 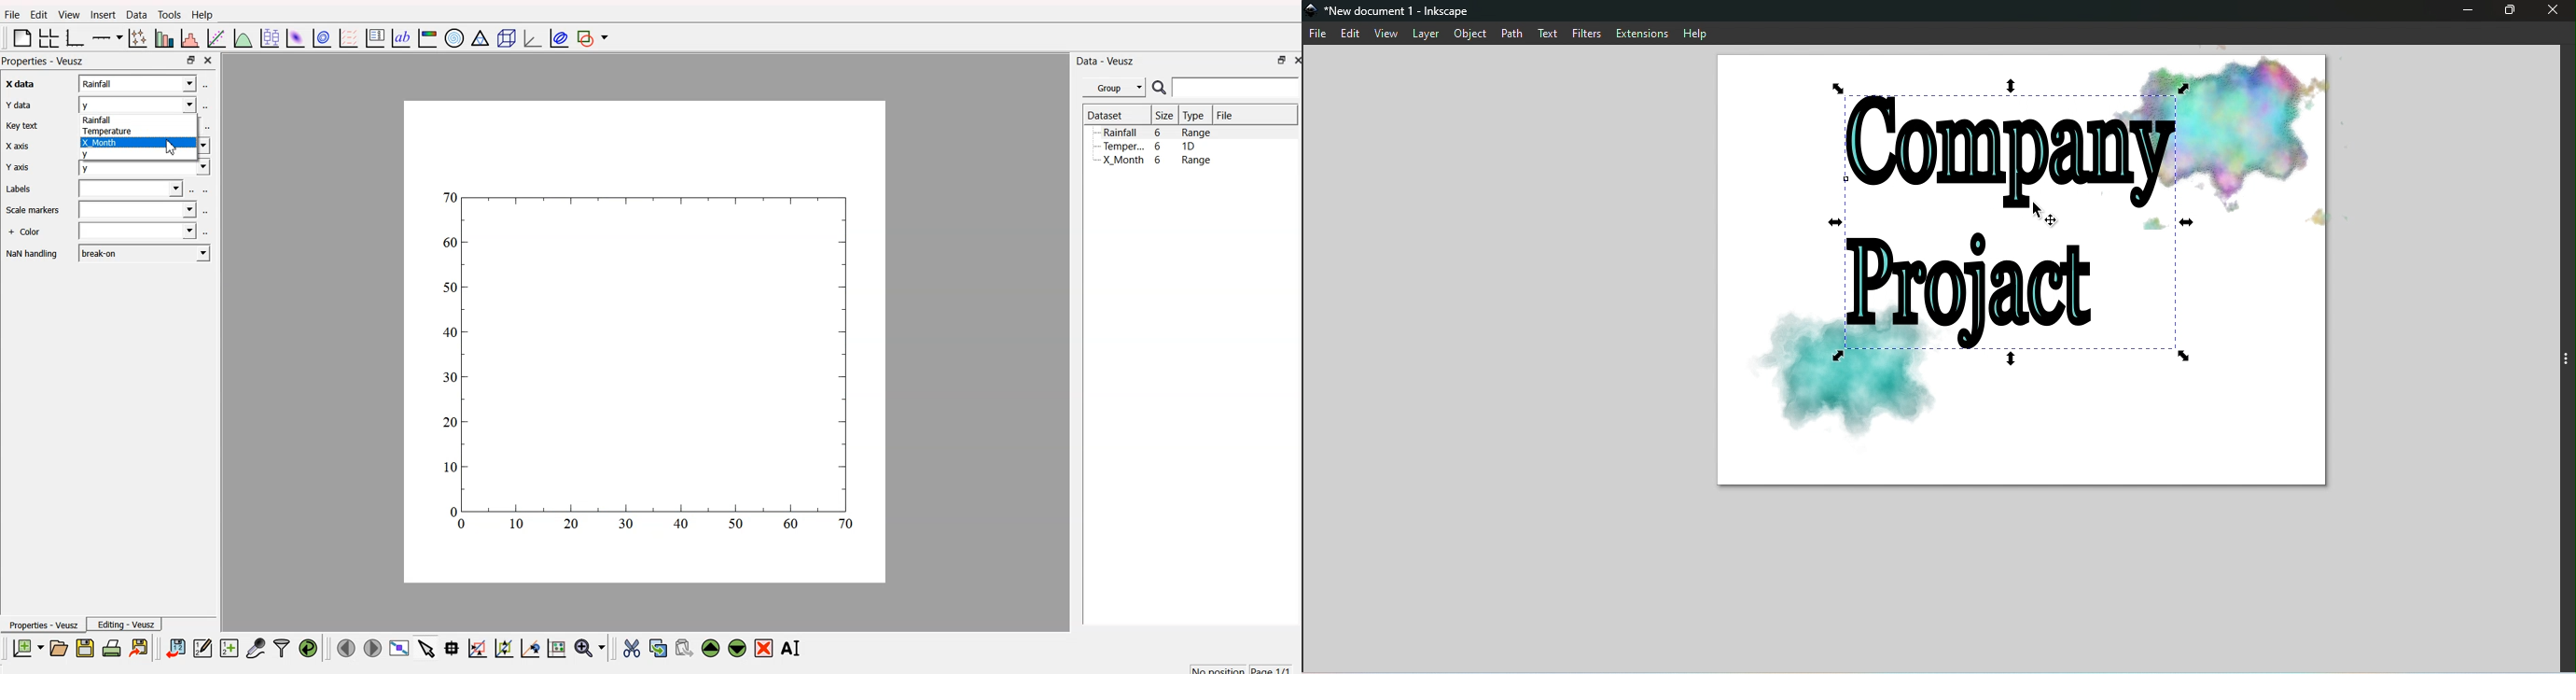 I want to click on arrange grid in graph, so click(x=48, y=39).